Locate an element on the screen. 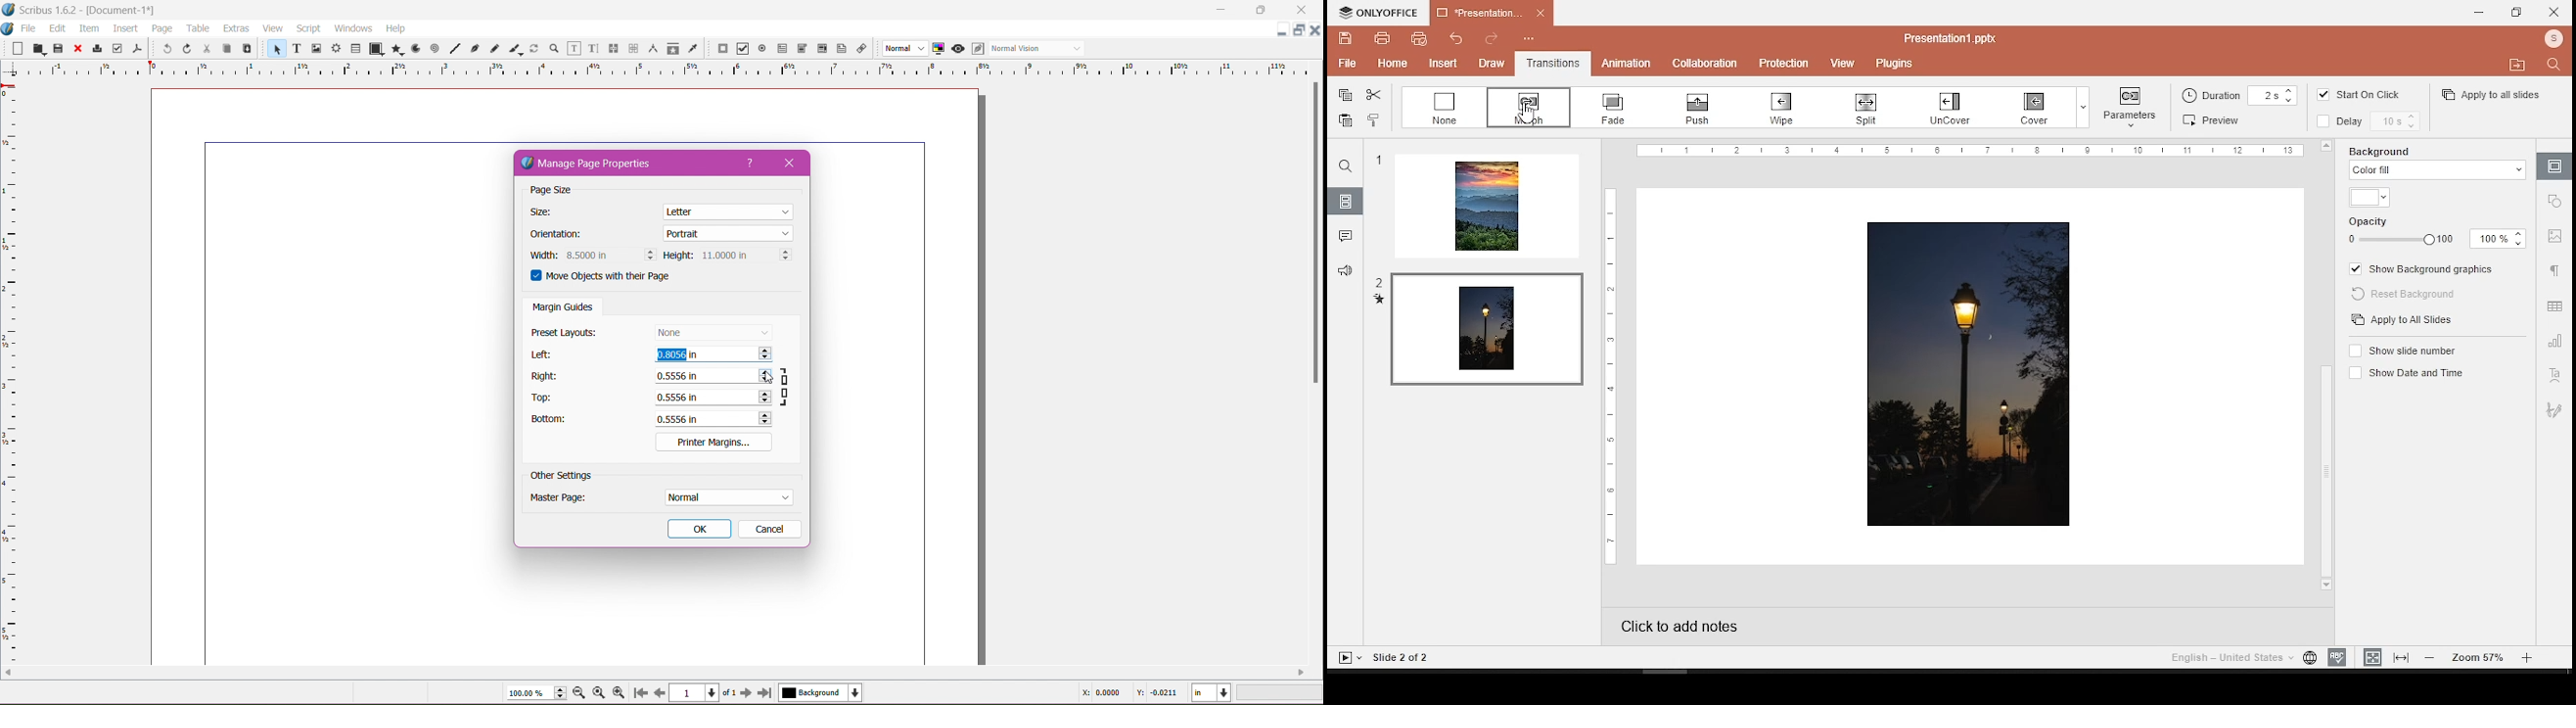 The width and height of the screenshot is (2576, 728). Orientation is located at coordinates (563, 235).